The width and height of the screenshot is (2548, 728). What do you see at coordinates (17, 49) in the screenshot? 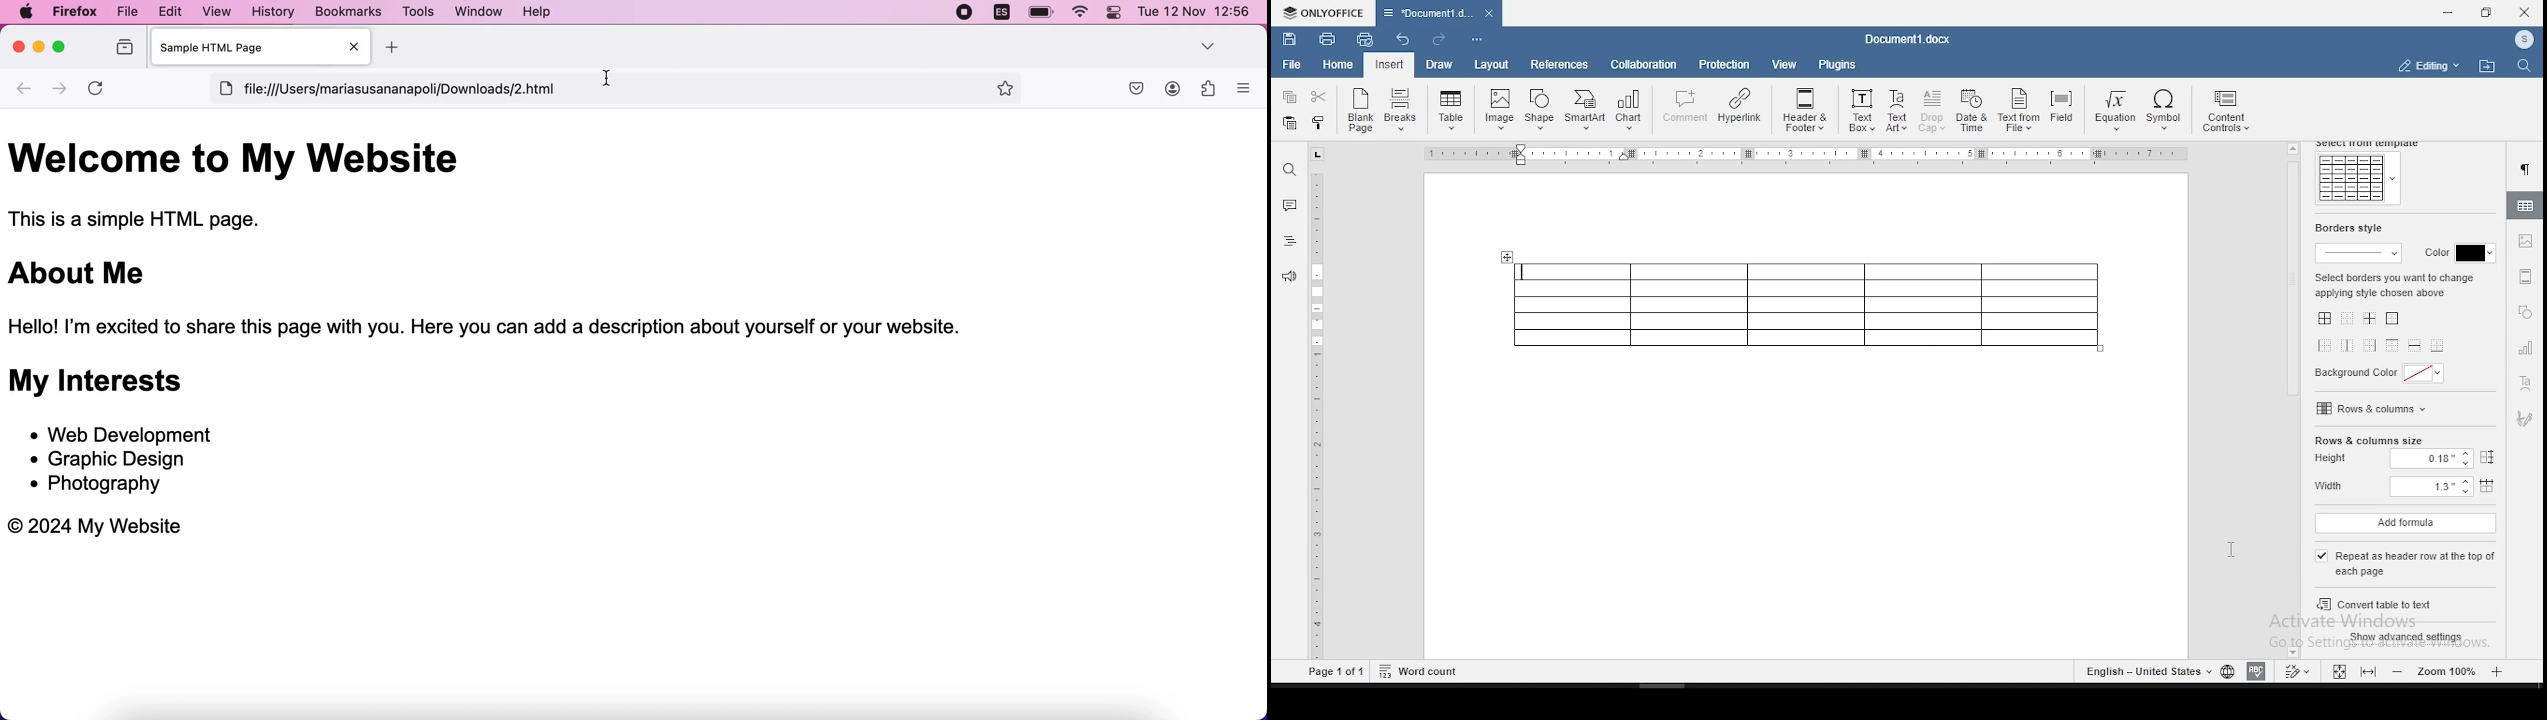
I see `close` at bounding box center [17, 49].